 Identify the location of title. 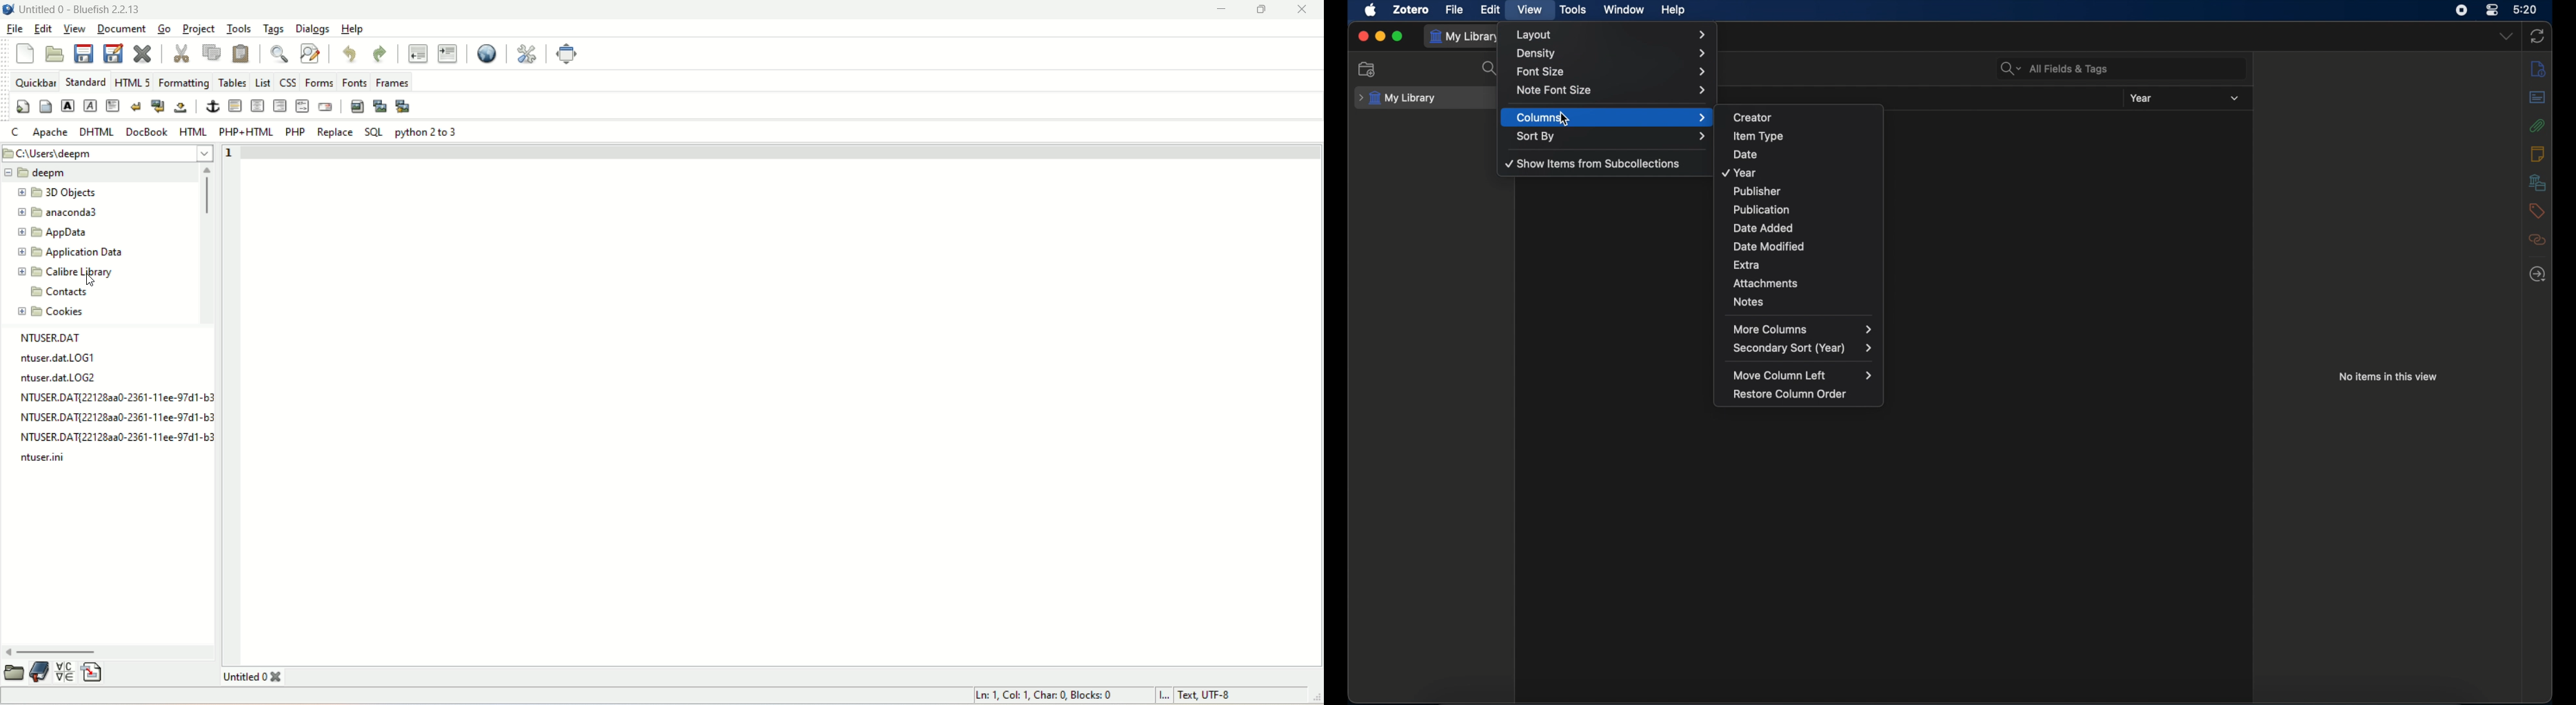
(81, 11).